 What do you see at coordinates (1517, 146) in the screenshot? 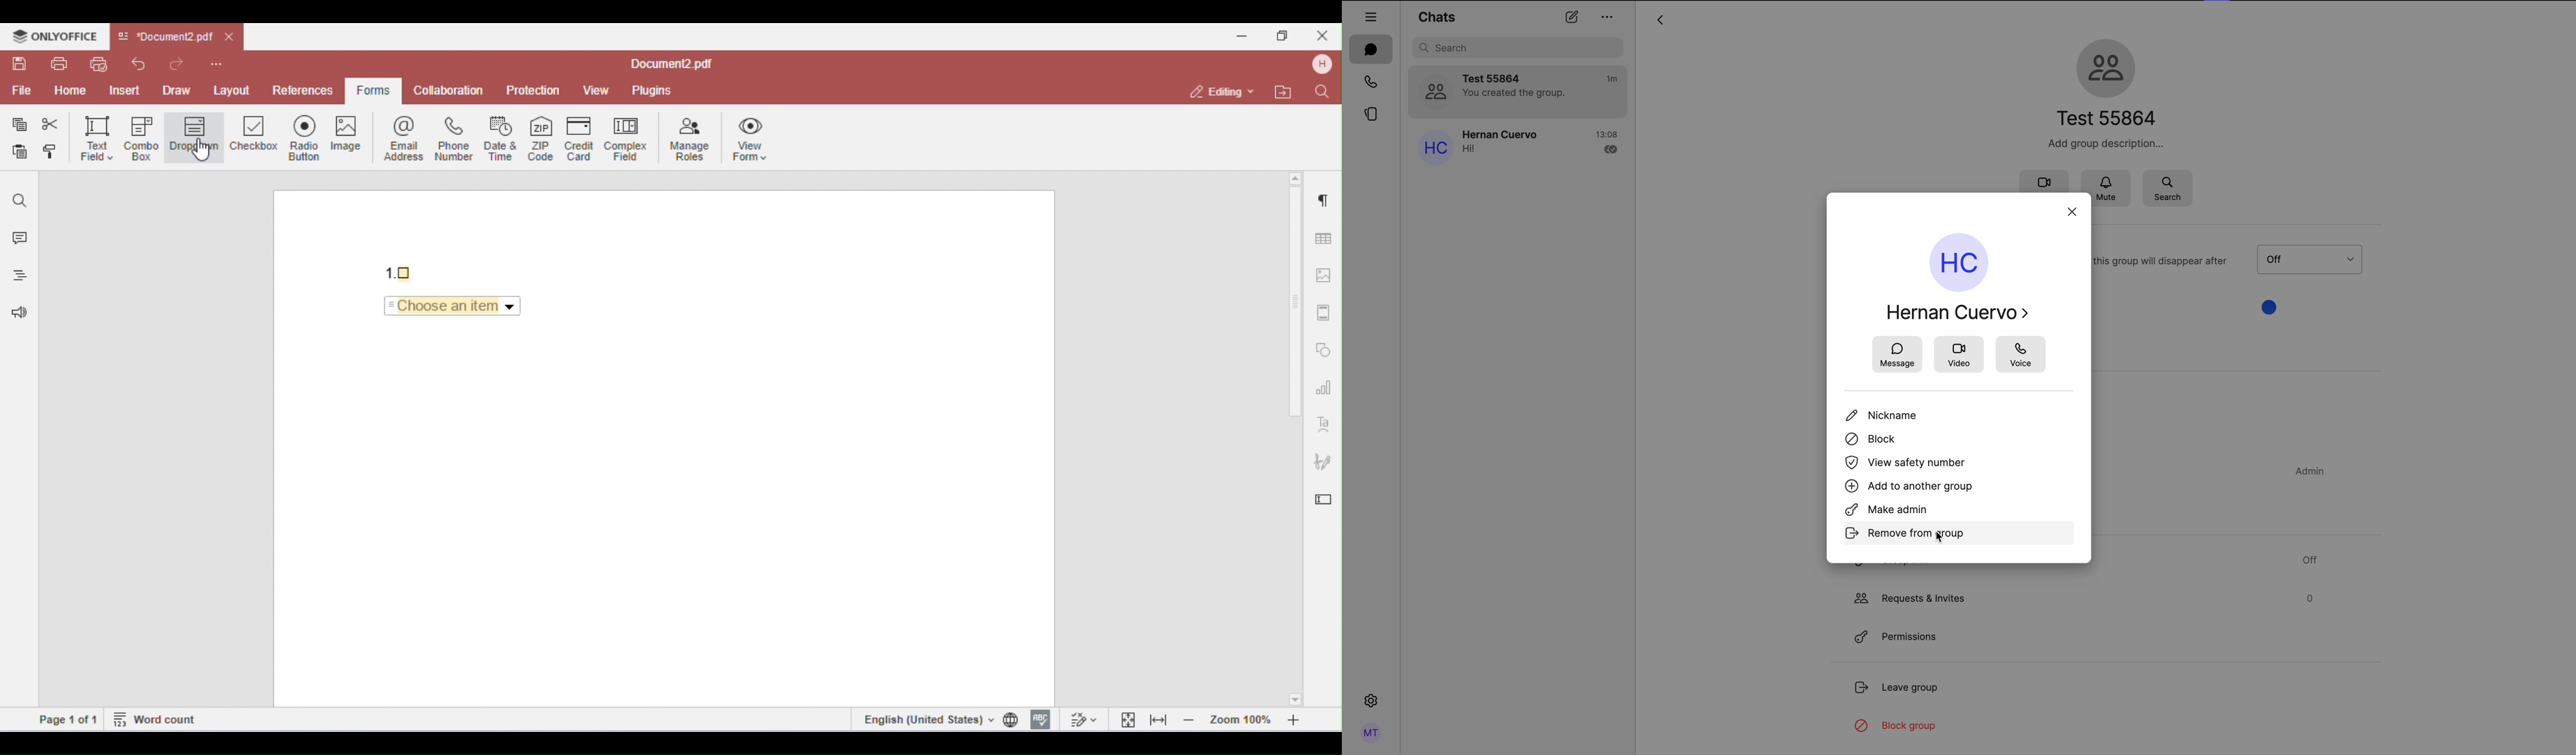
I see `Hernan Cuervo chat` at bounding box center [1517, 146].